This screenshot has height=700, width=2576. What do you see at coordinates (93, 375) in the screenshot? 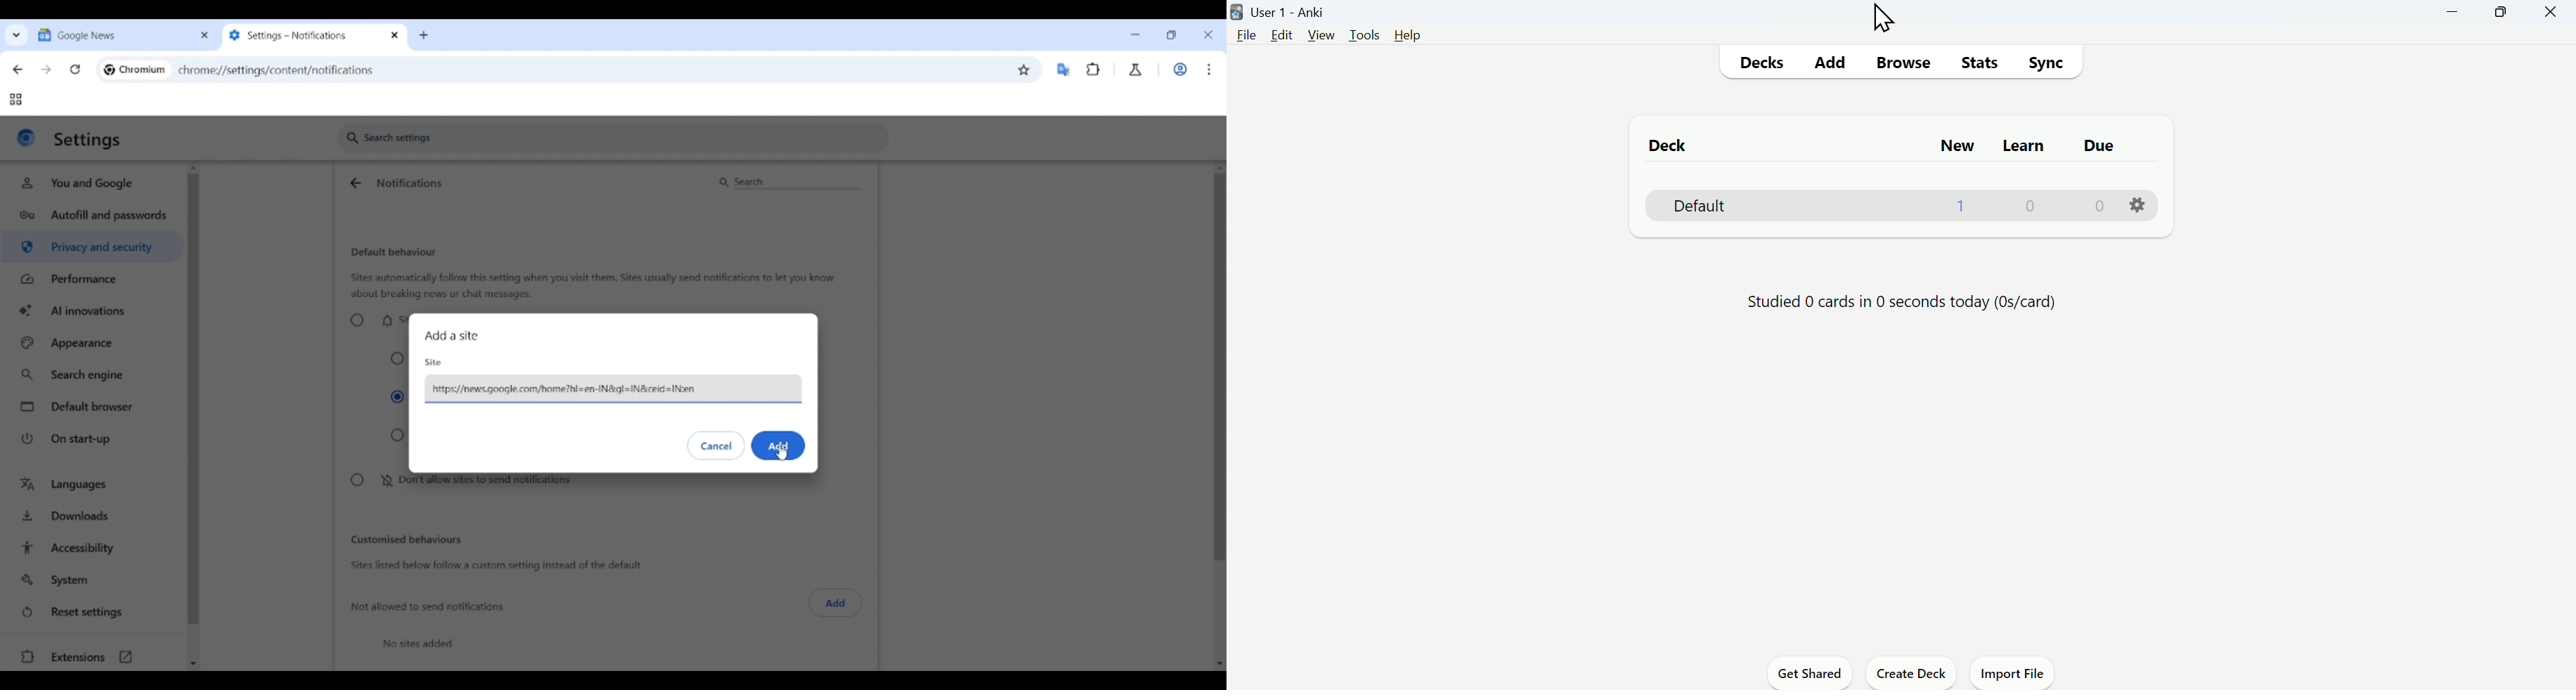
I see `Search engine` at bounding box center [93, 375].